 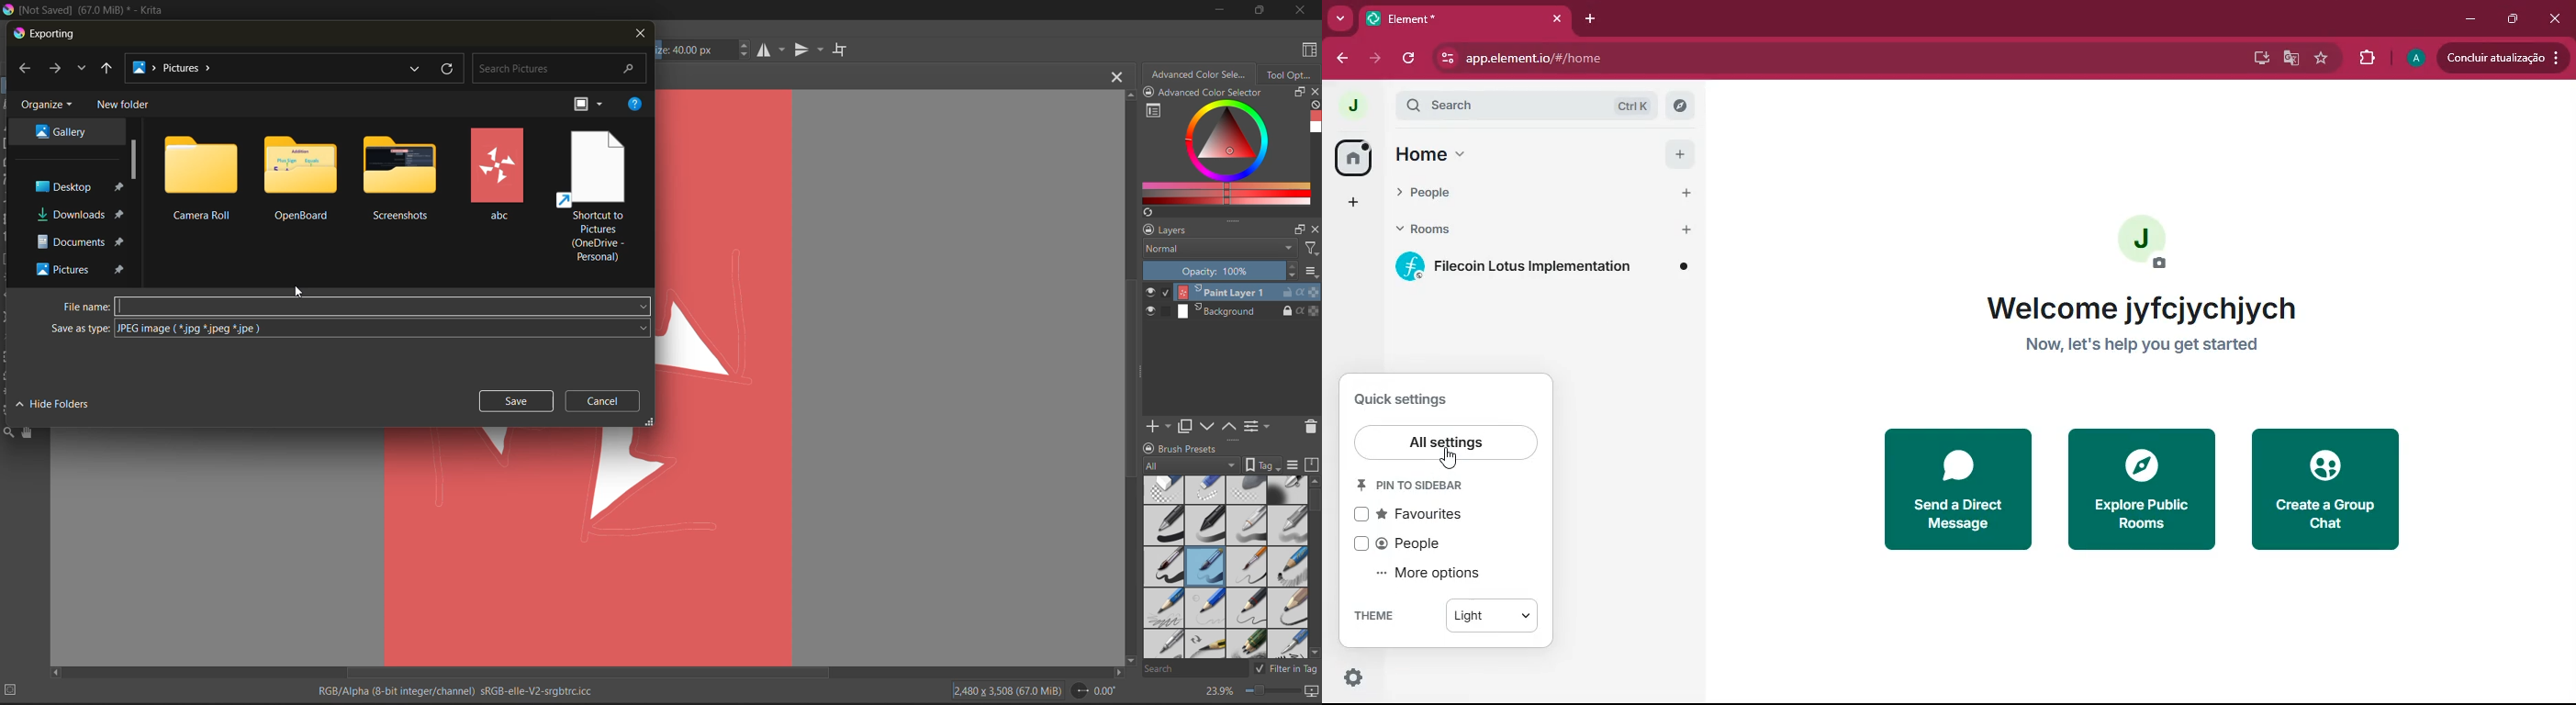 I want to click on search, so click(x=1528, y=105).